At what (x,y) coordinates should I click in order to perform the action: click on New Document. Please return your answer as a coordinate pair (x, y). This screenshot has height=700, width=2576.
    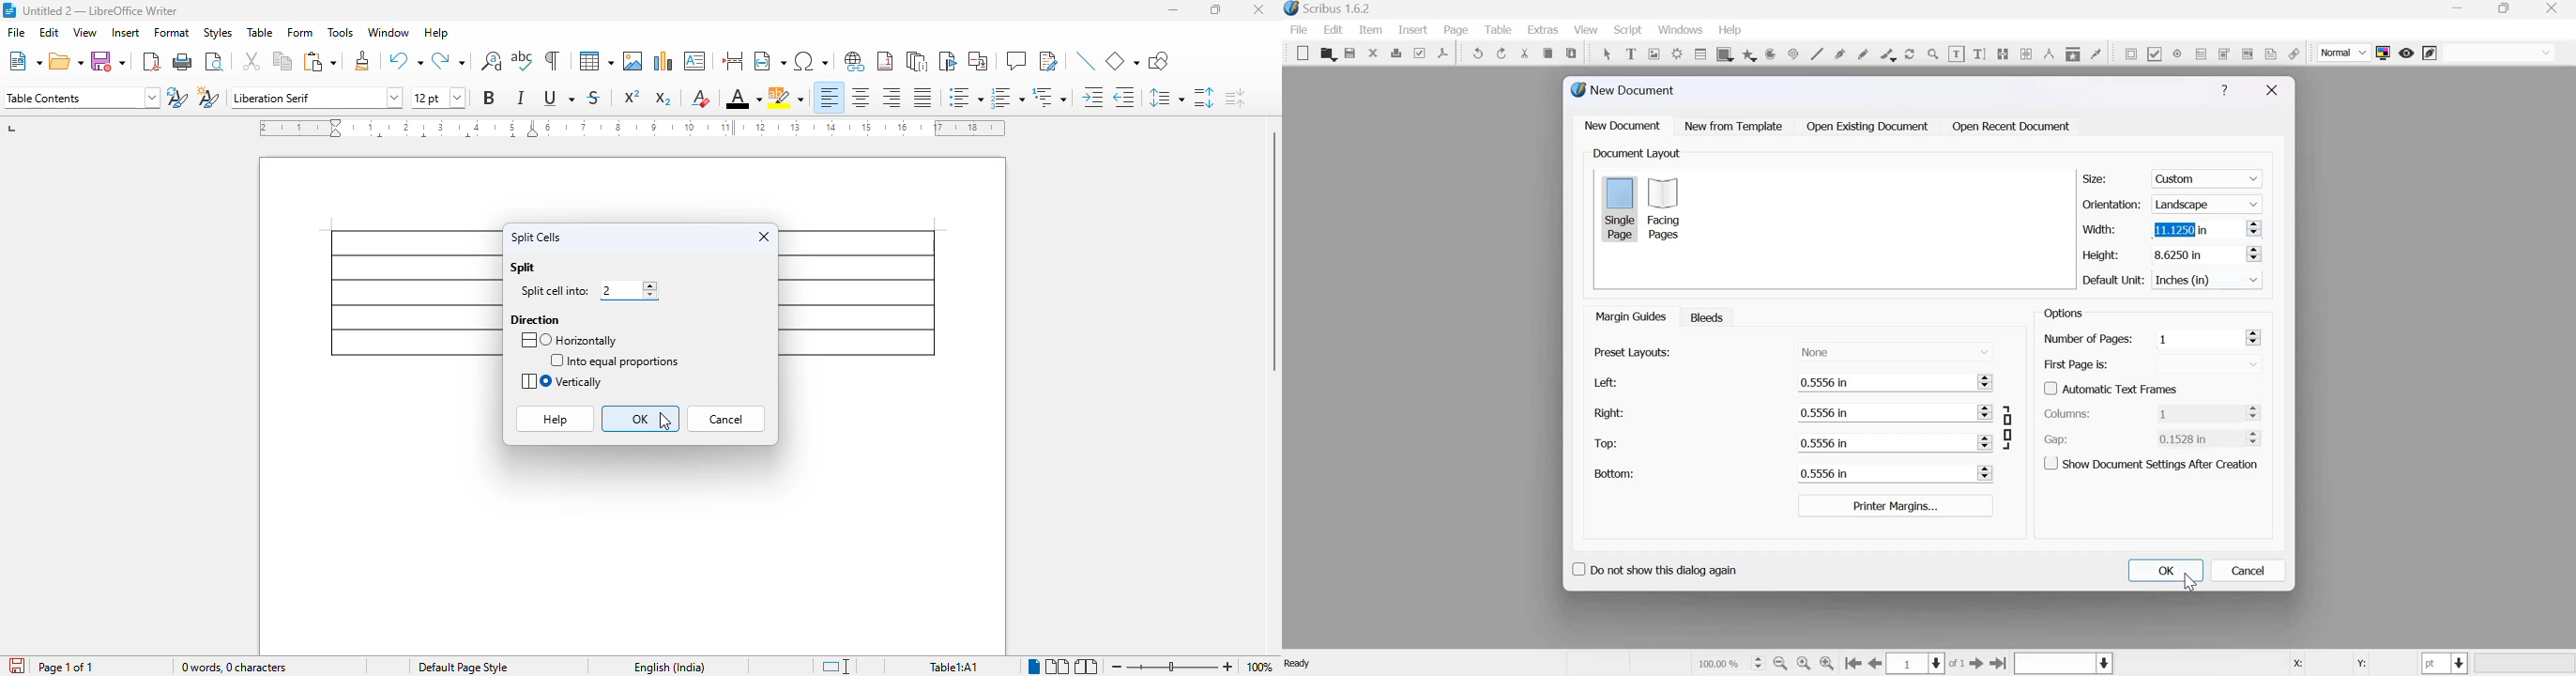
    Looking at the image, I should click on (1624, 90).